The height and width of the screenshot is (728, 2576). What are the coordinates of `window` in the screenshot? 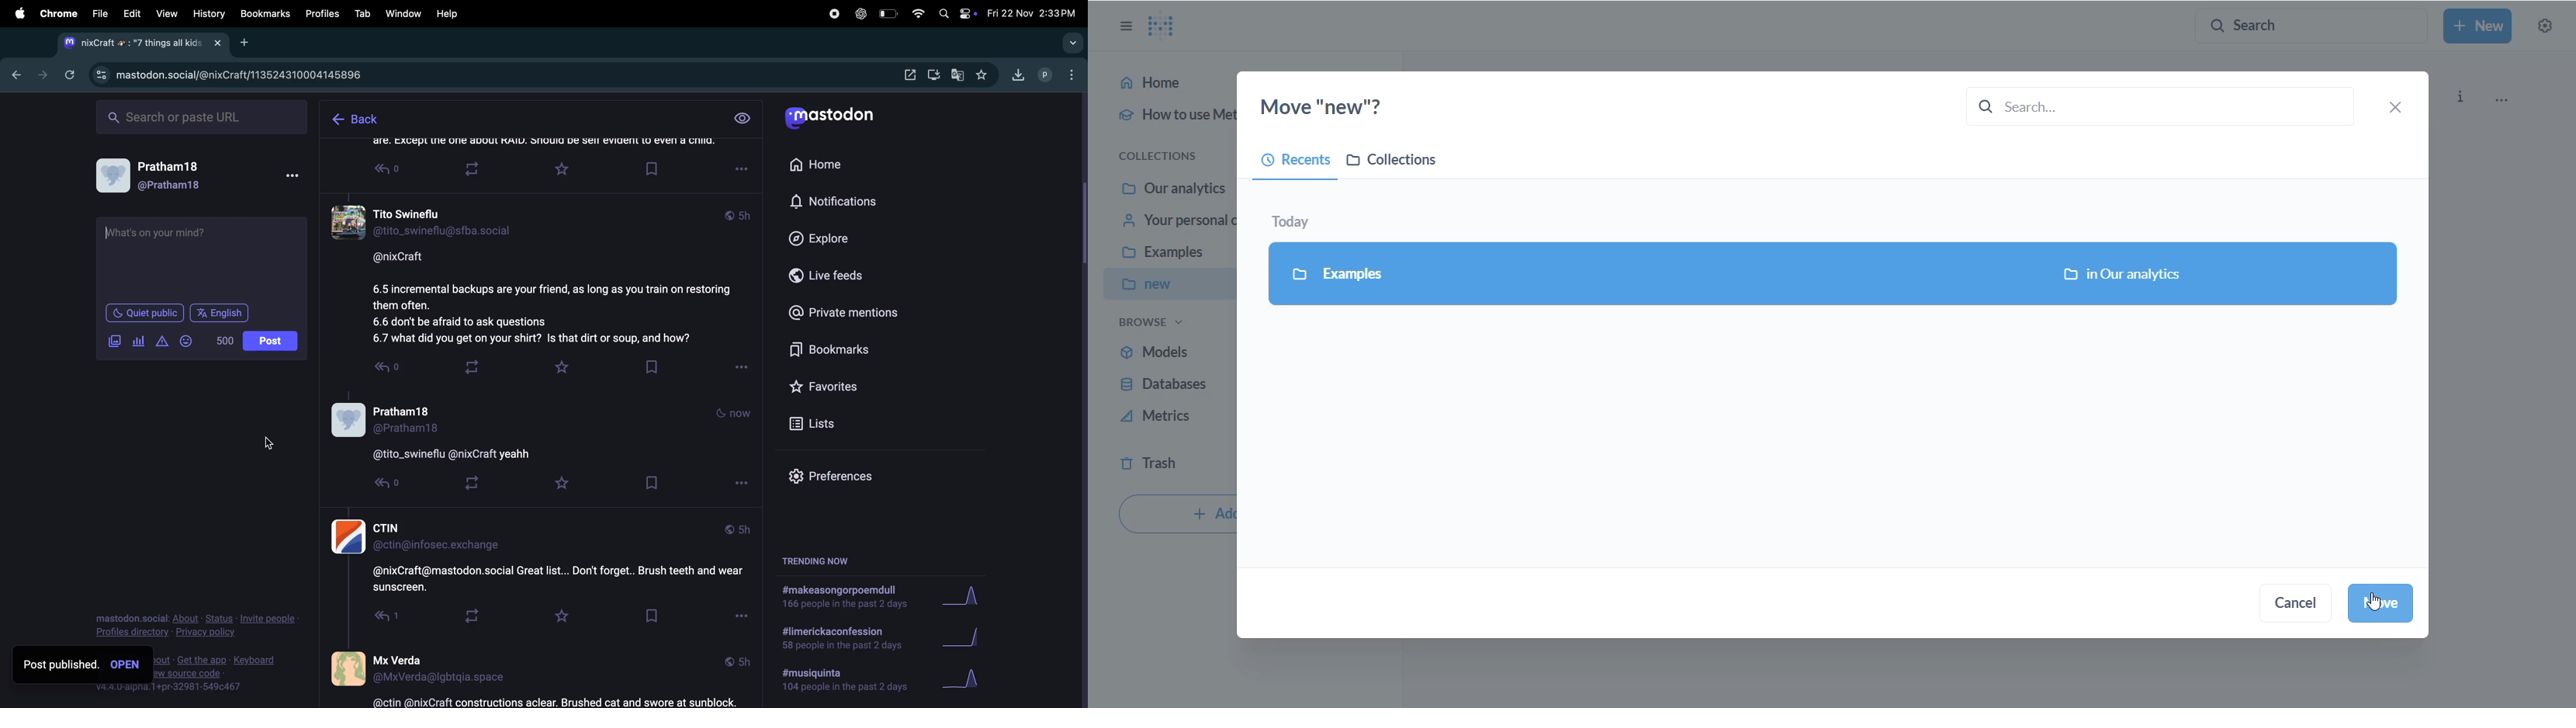 It's located at (404, 11).